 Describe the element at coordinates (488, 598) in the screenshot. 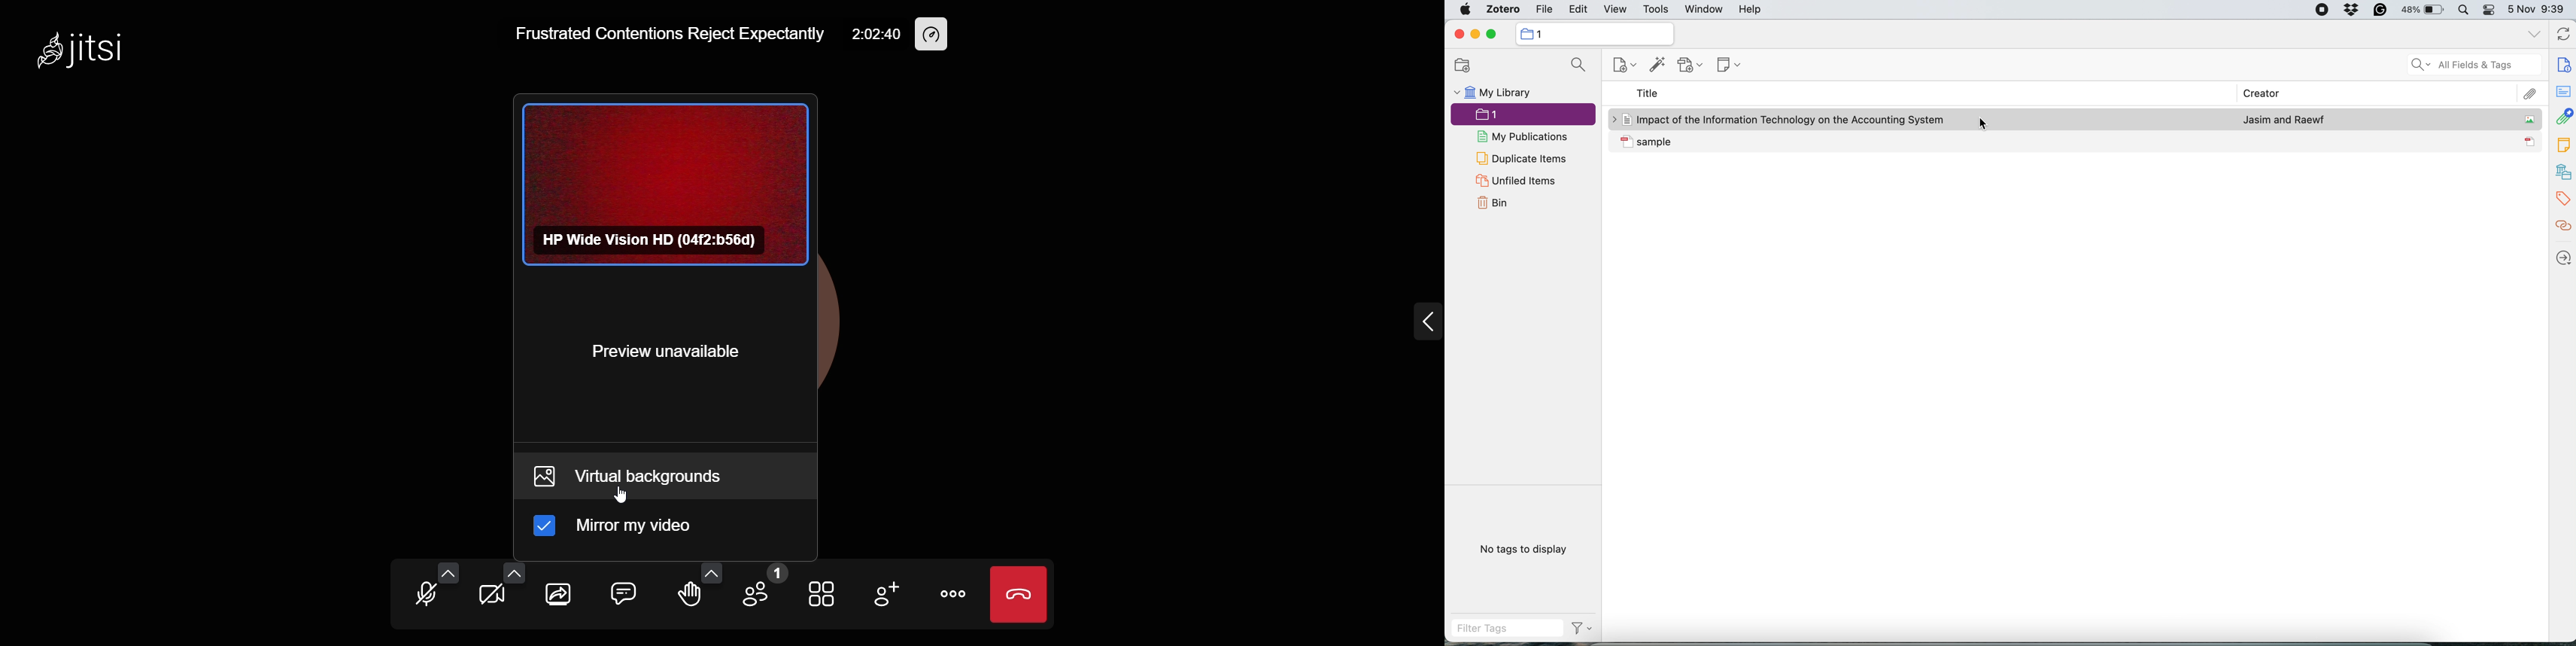

I see `start camera` at that location.